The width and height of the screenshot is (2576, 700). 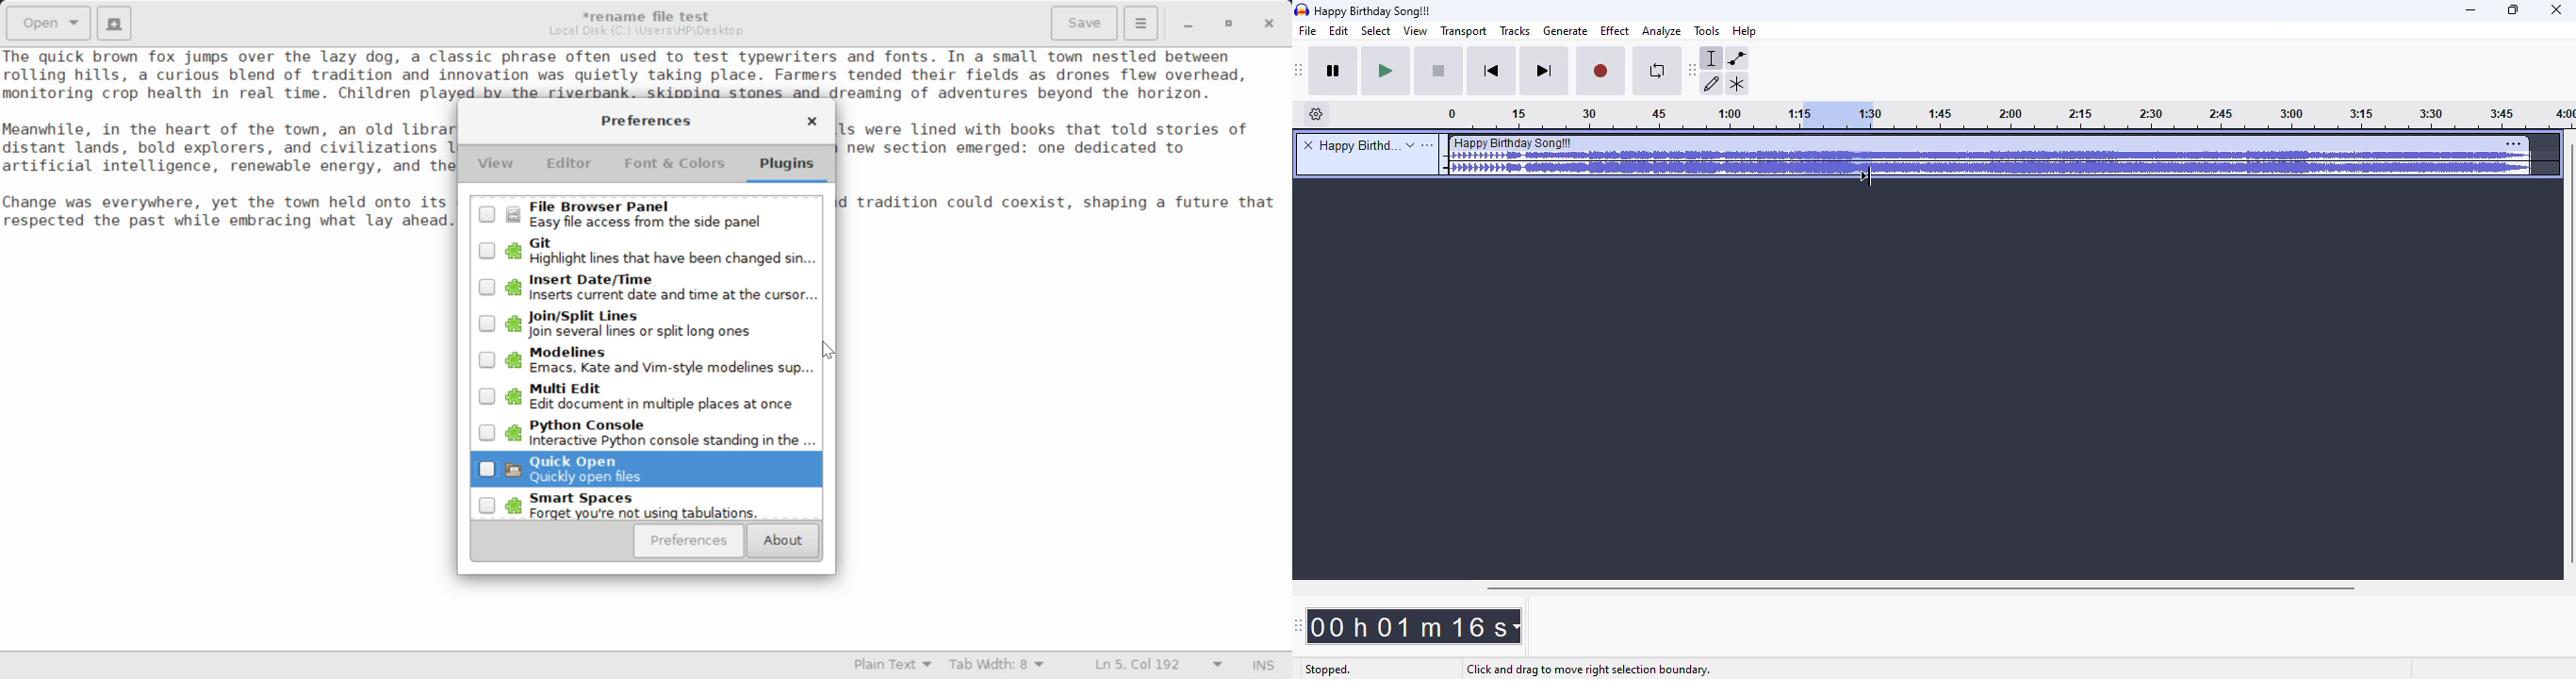 I want to click on help, so click(x=1746, y=30).